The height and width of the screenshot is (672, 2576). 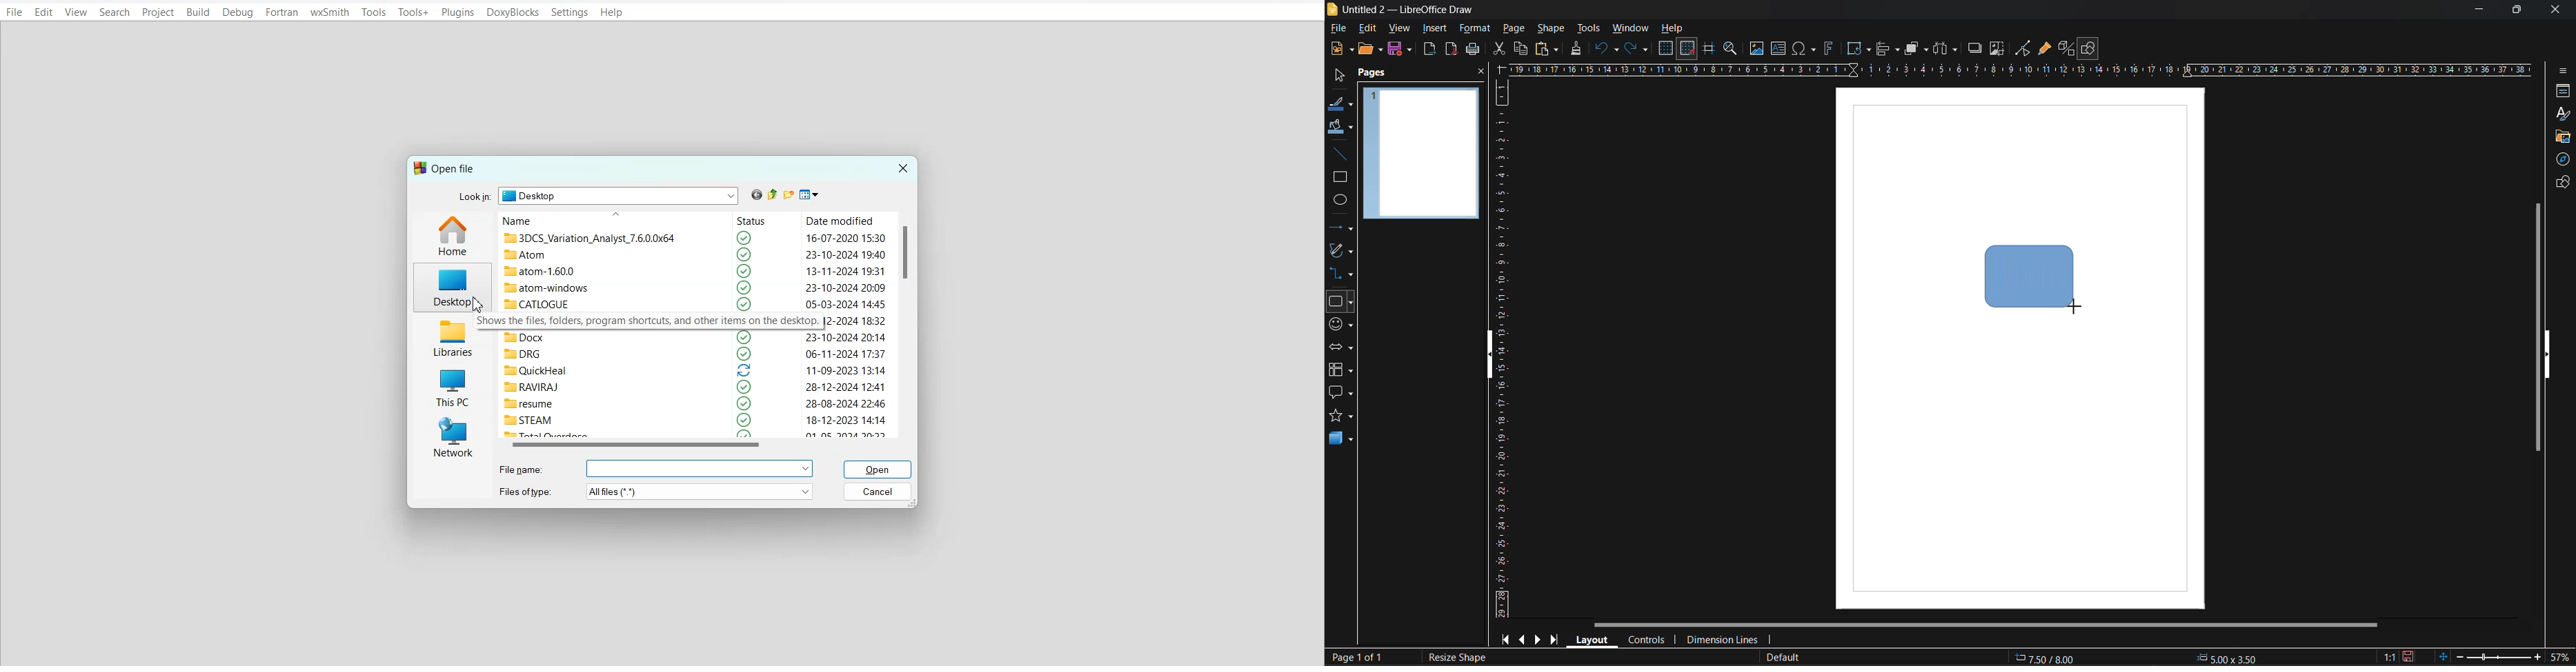 I want to click on reload logo, so click(x=746, y=370).